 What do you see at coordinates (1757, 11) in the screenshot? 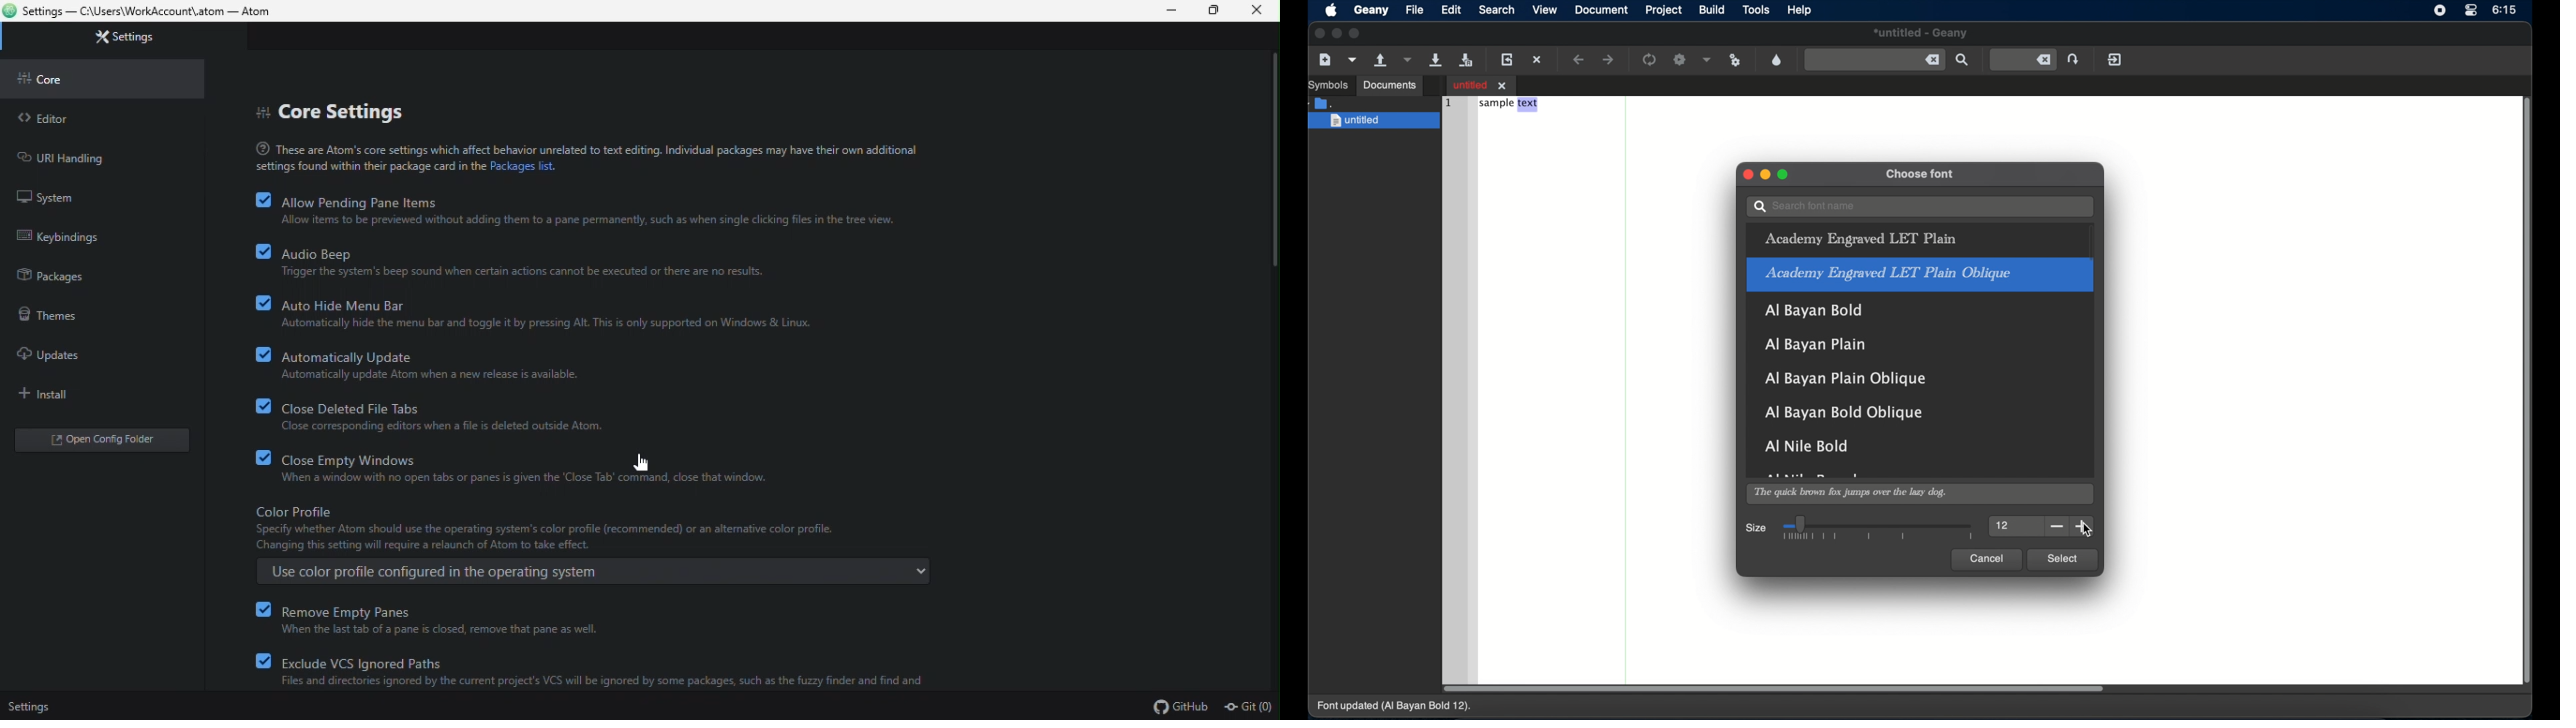
I see `tools` at bounding box center [1757, 11].